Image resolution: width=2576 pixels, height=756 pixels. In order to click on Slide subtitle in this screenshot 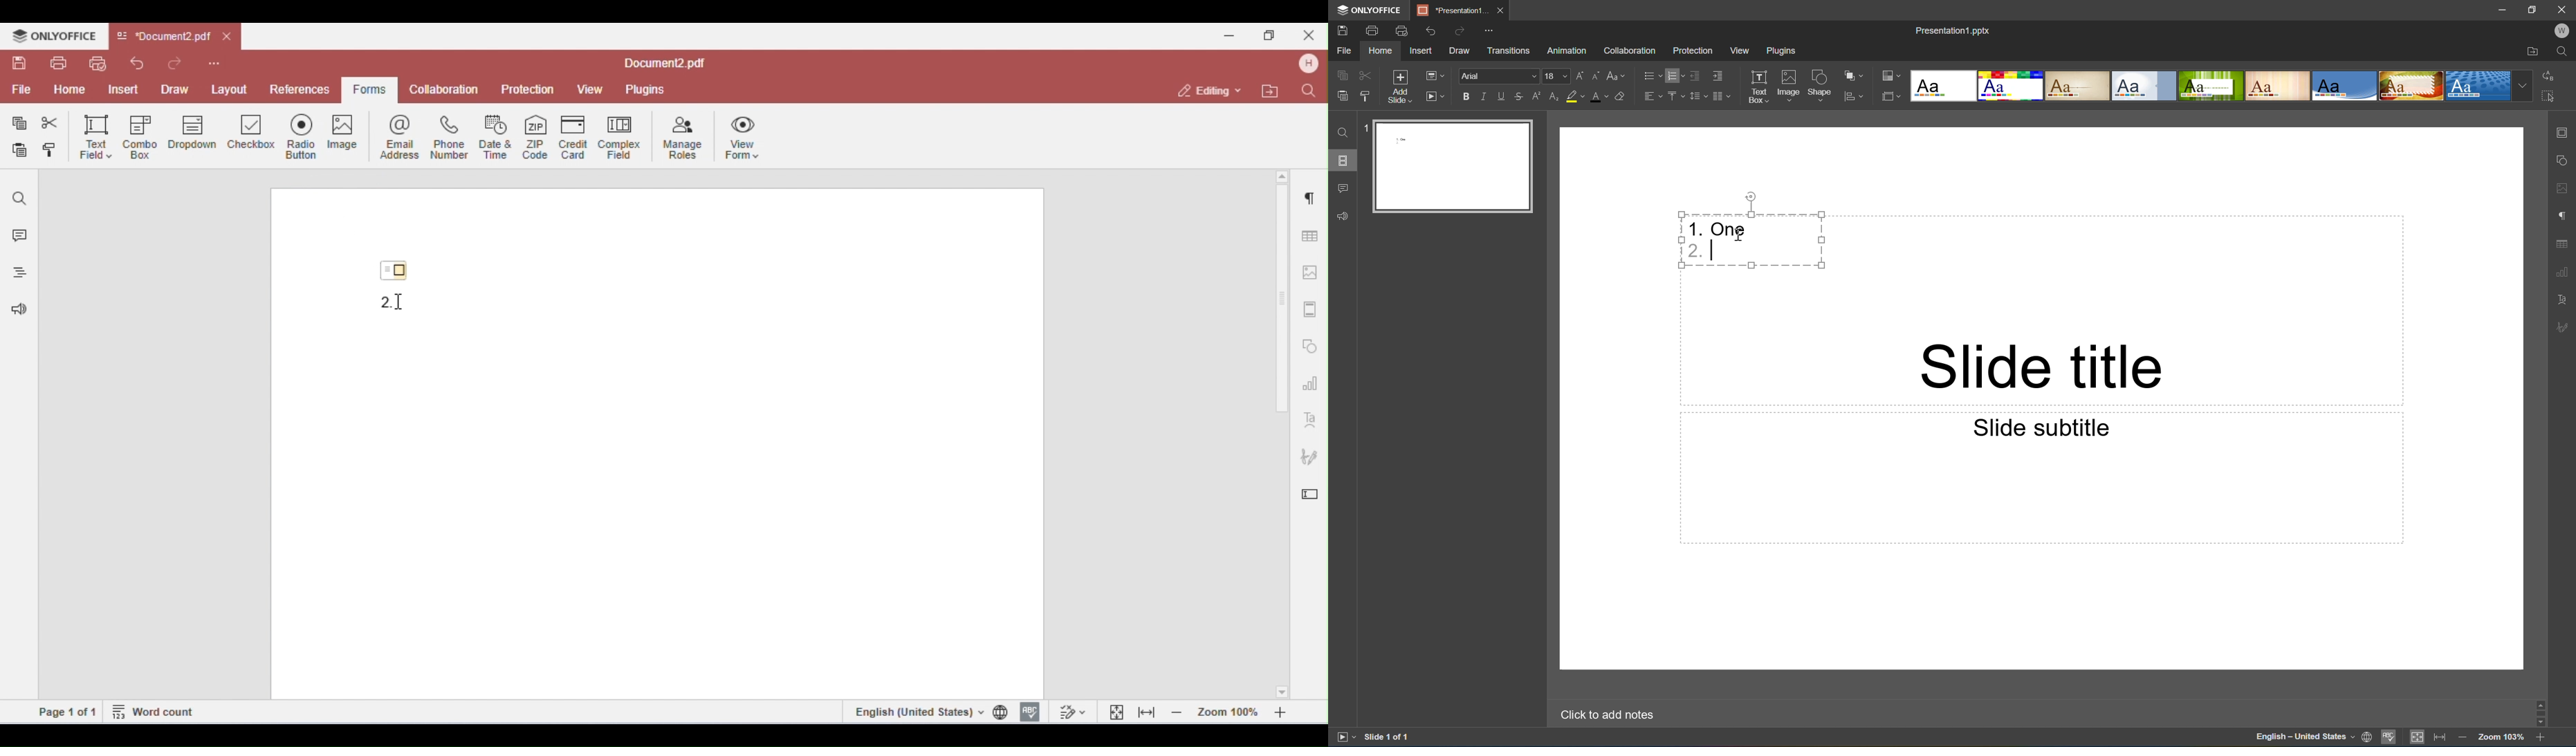, I will do `click(2038, 426)`.